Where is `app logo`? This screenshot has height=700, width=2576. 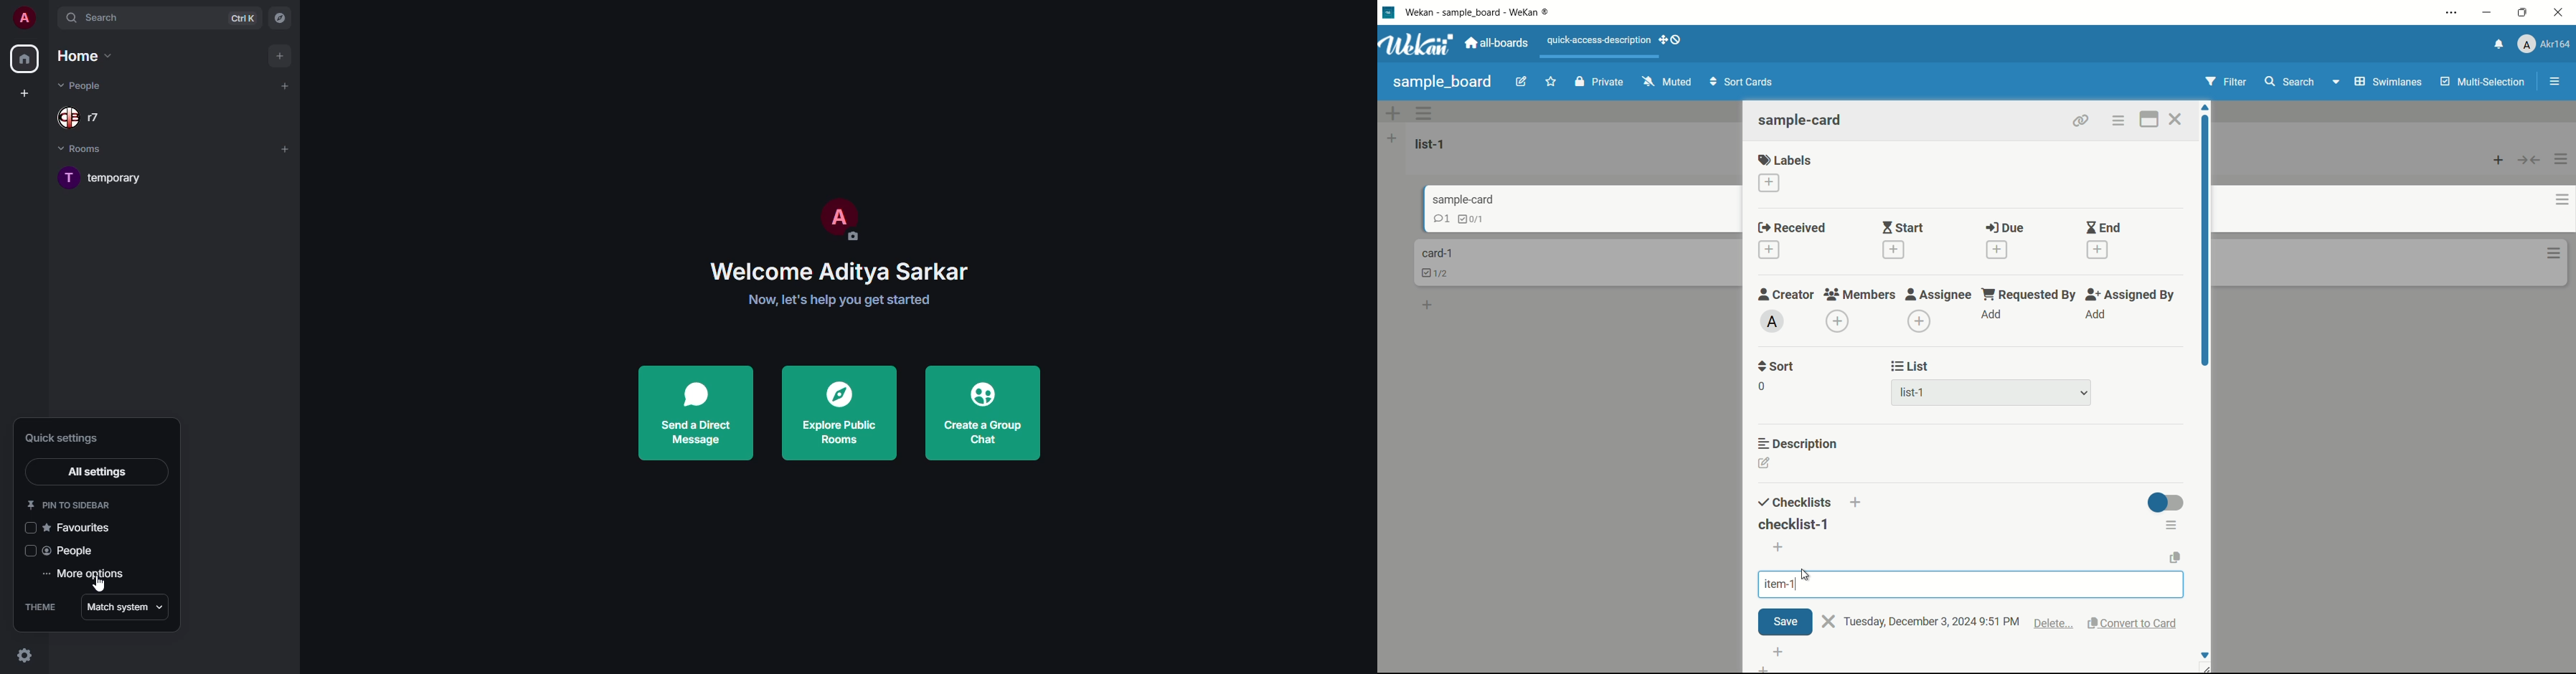 app logo is located at coordinates (1417, 44).